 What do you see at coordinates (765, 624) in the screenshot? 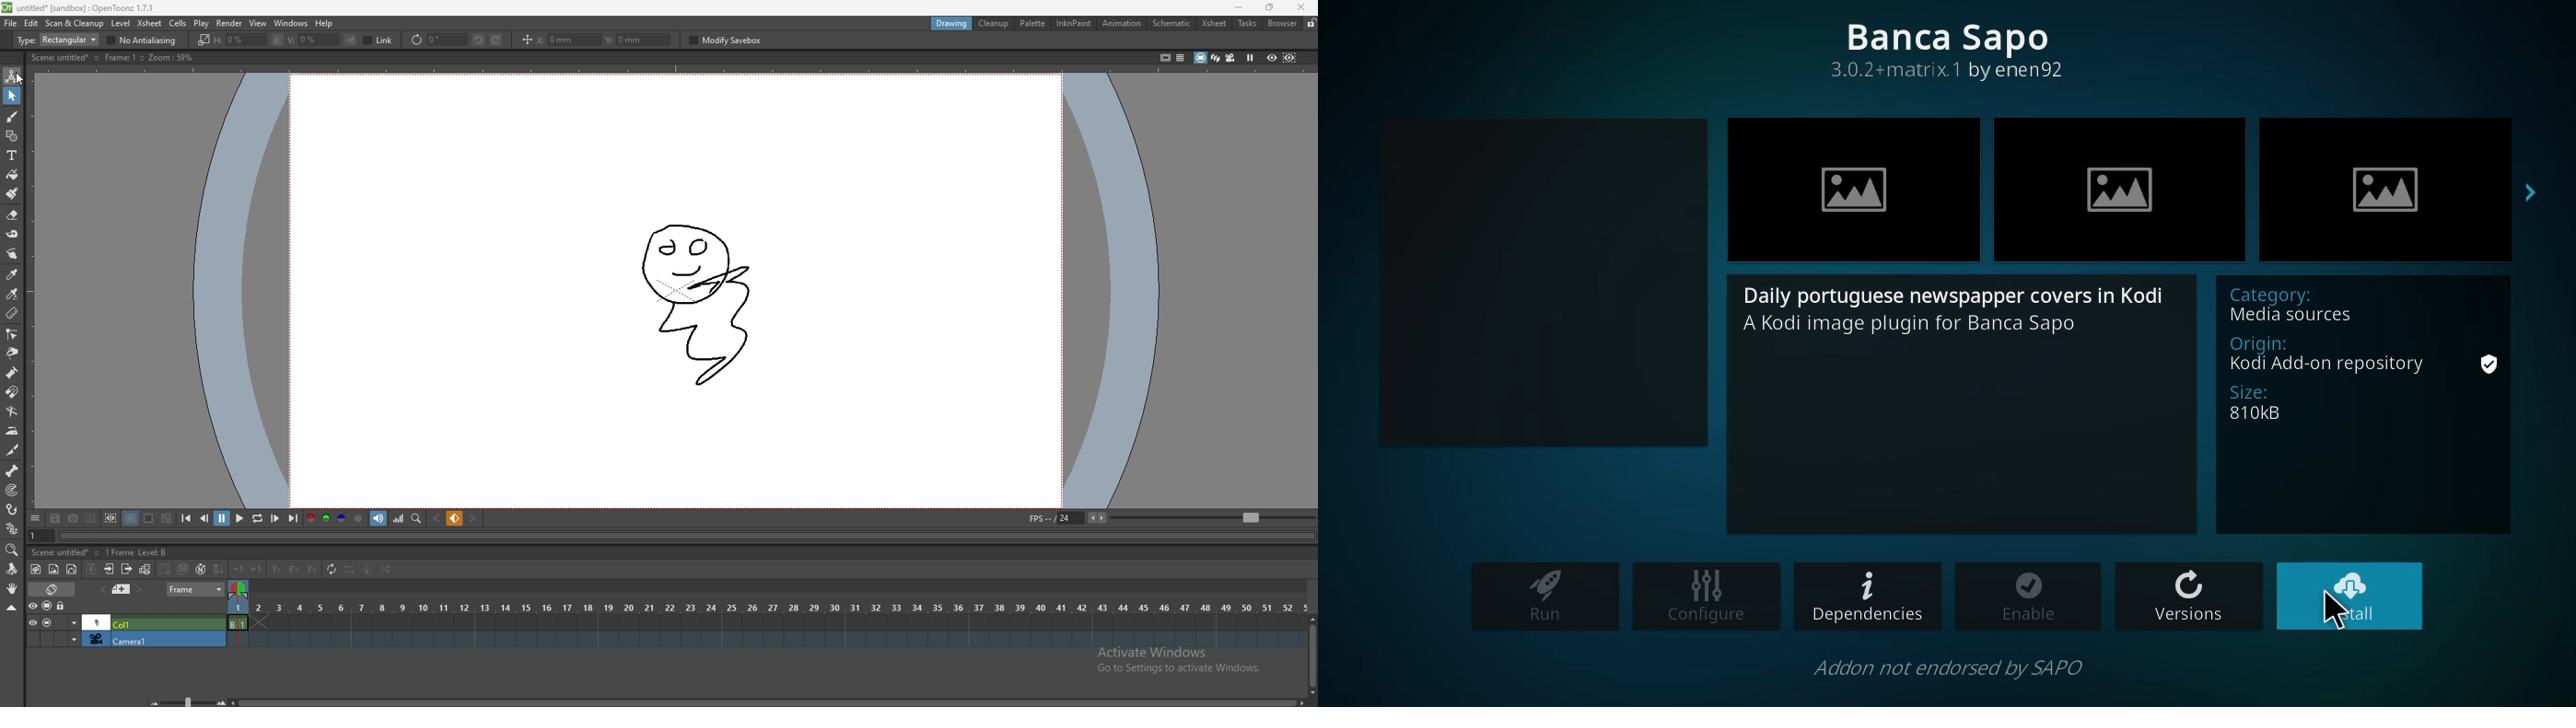
I see `column 1 timeline` at bounding box center [765, 624].